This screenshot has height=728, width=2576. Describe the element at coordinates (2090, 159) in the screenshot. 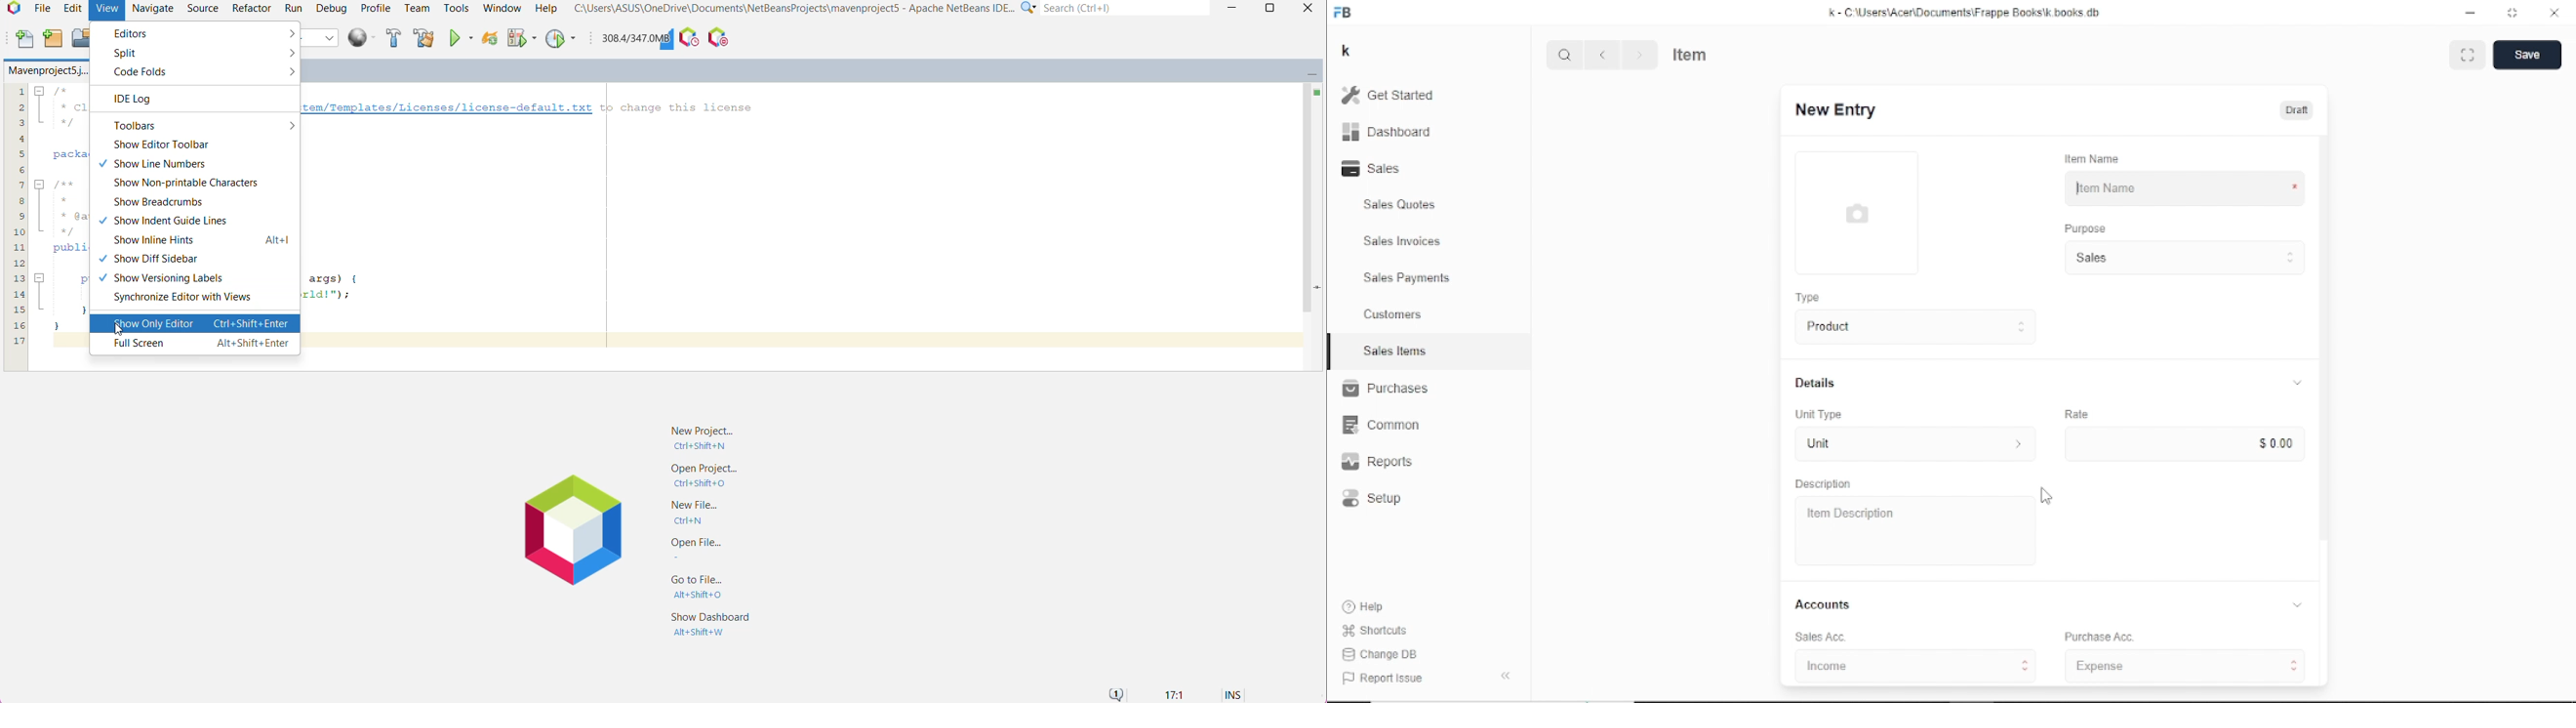

I see `Item Name` at that location.